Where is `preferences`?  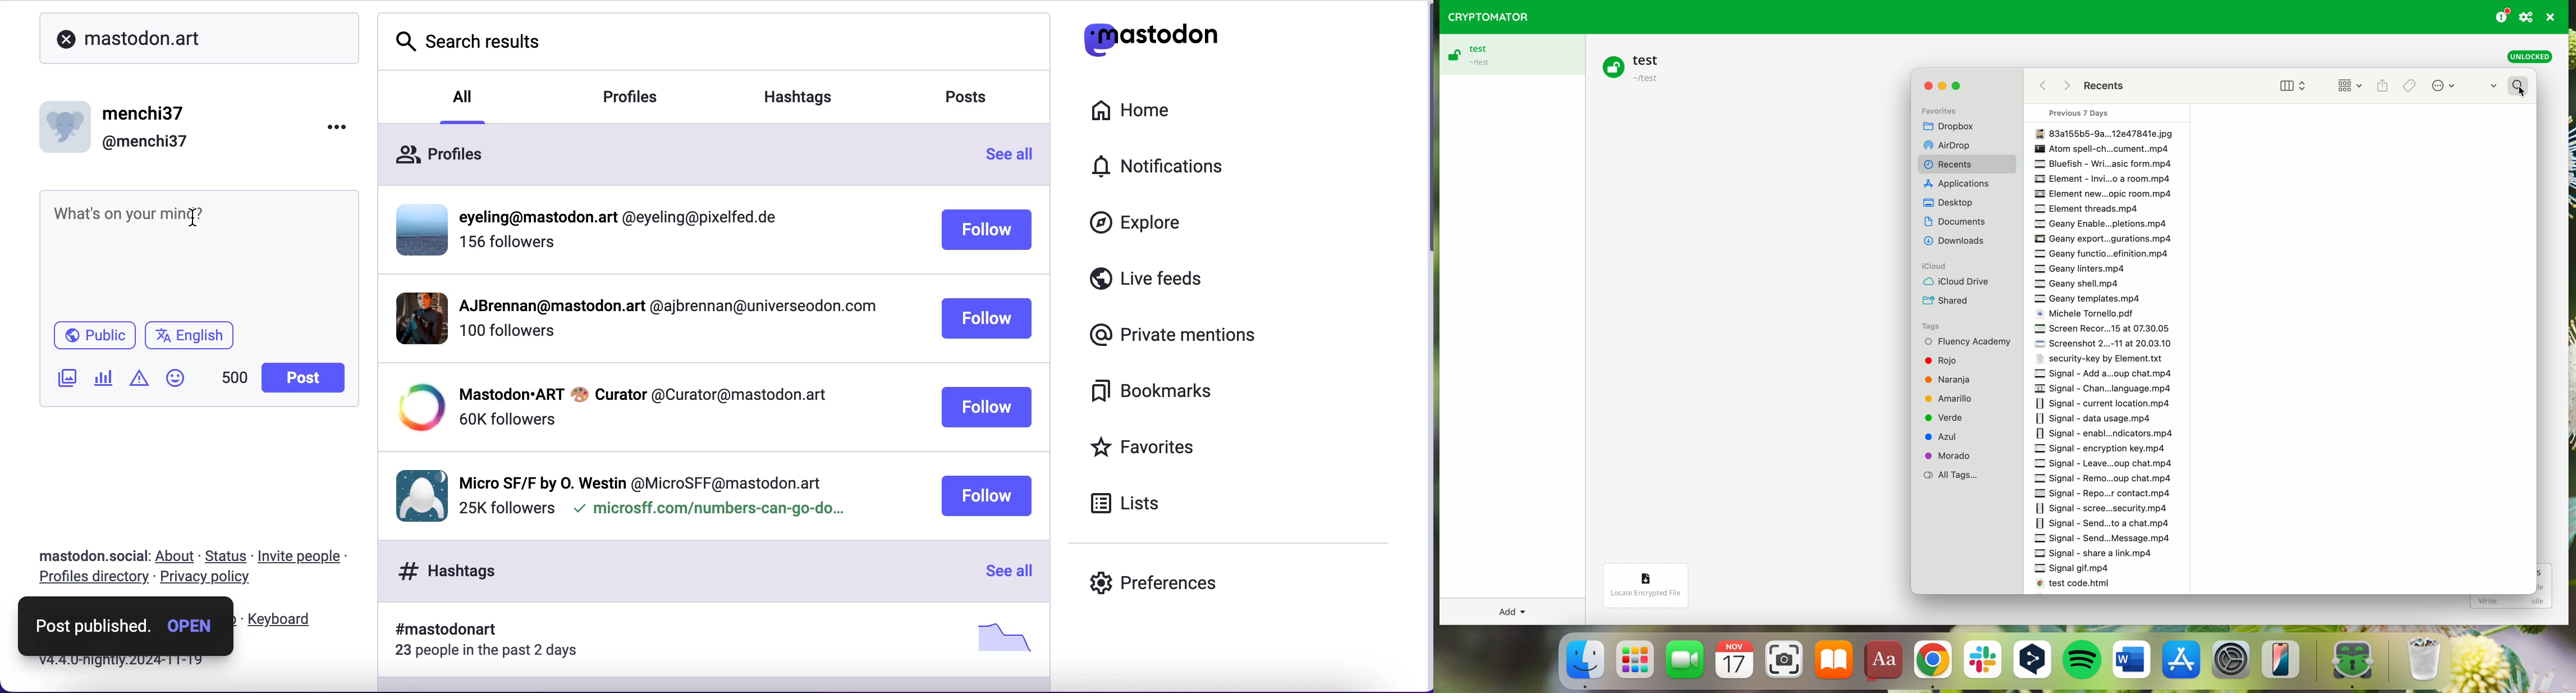 preferences is located at coordinates (1158, 581).